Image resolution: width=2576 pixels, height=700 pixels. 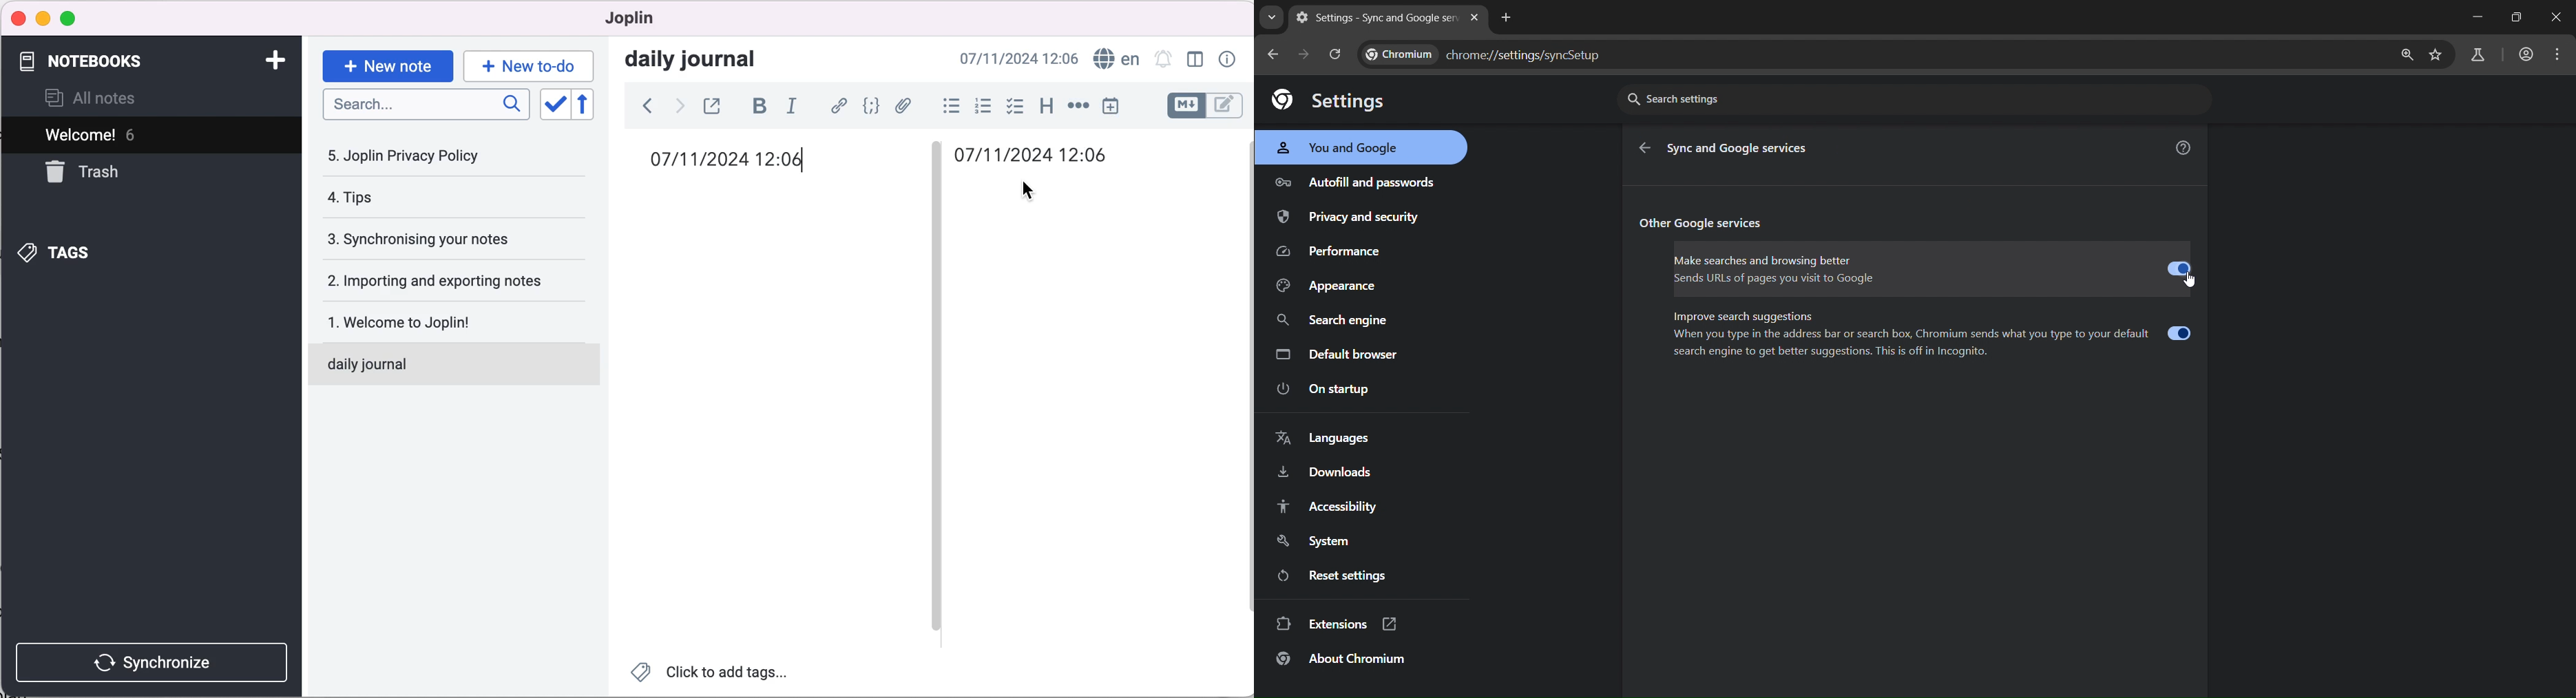 I want to click on hyperlink, so click(x=836, y=105).